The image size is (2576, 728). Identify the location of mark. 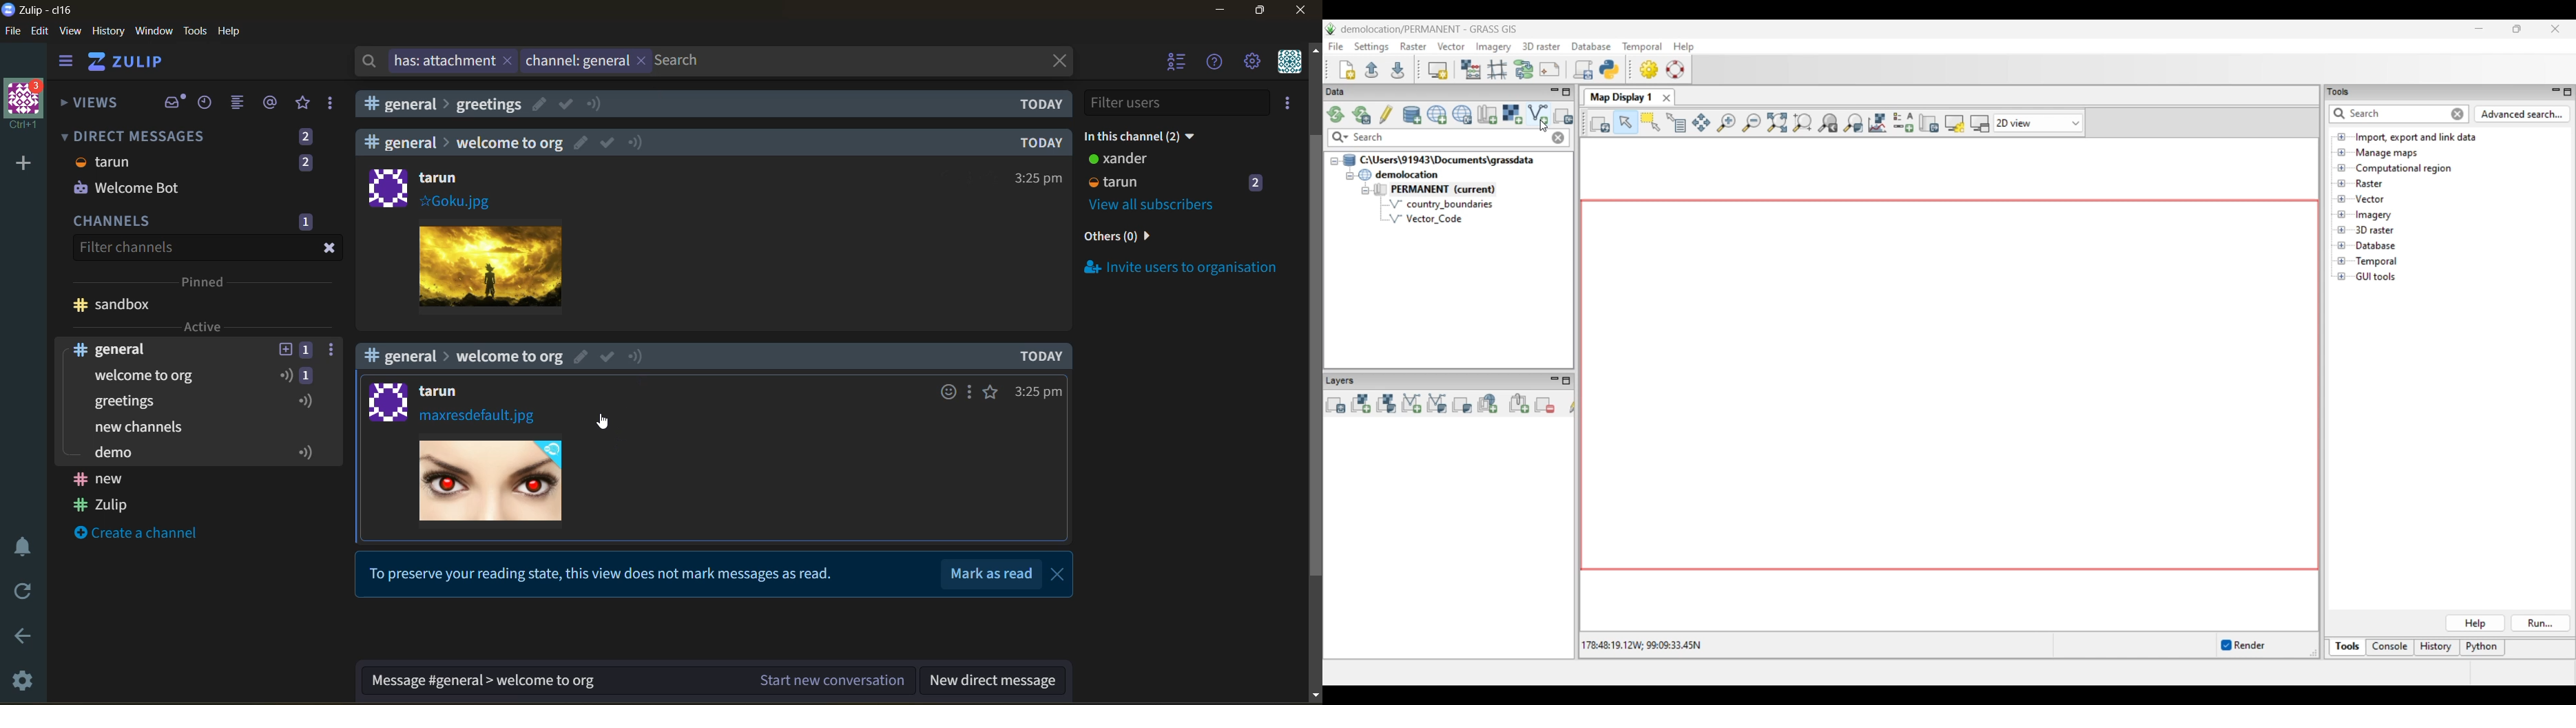
(607, 355).